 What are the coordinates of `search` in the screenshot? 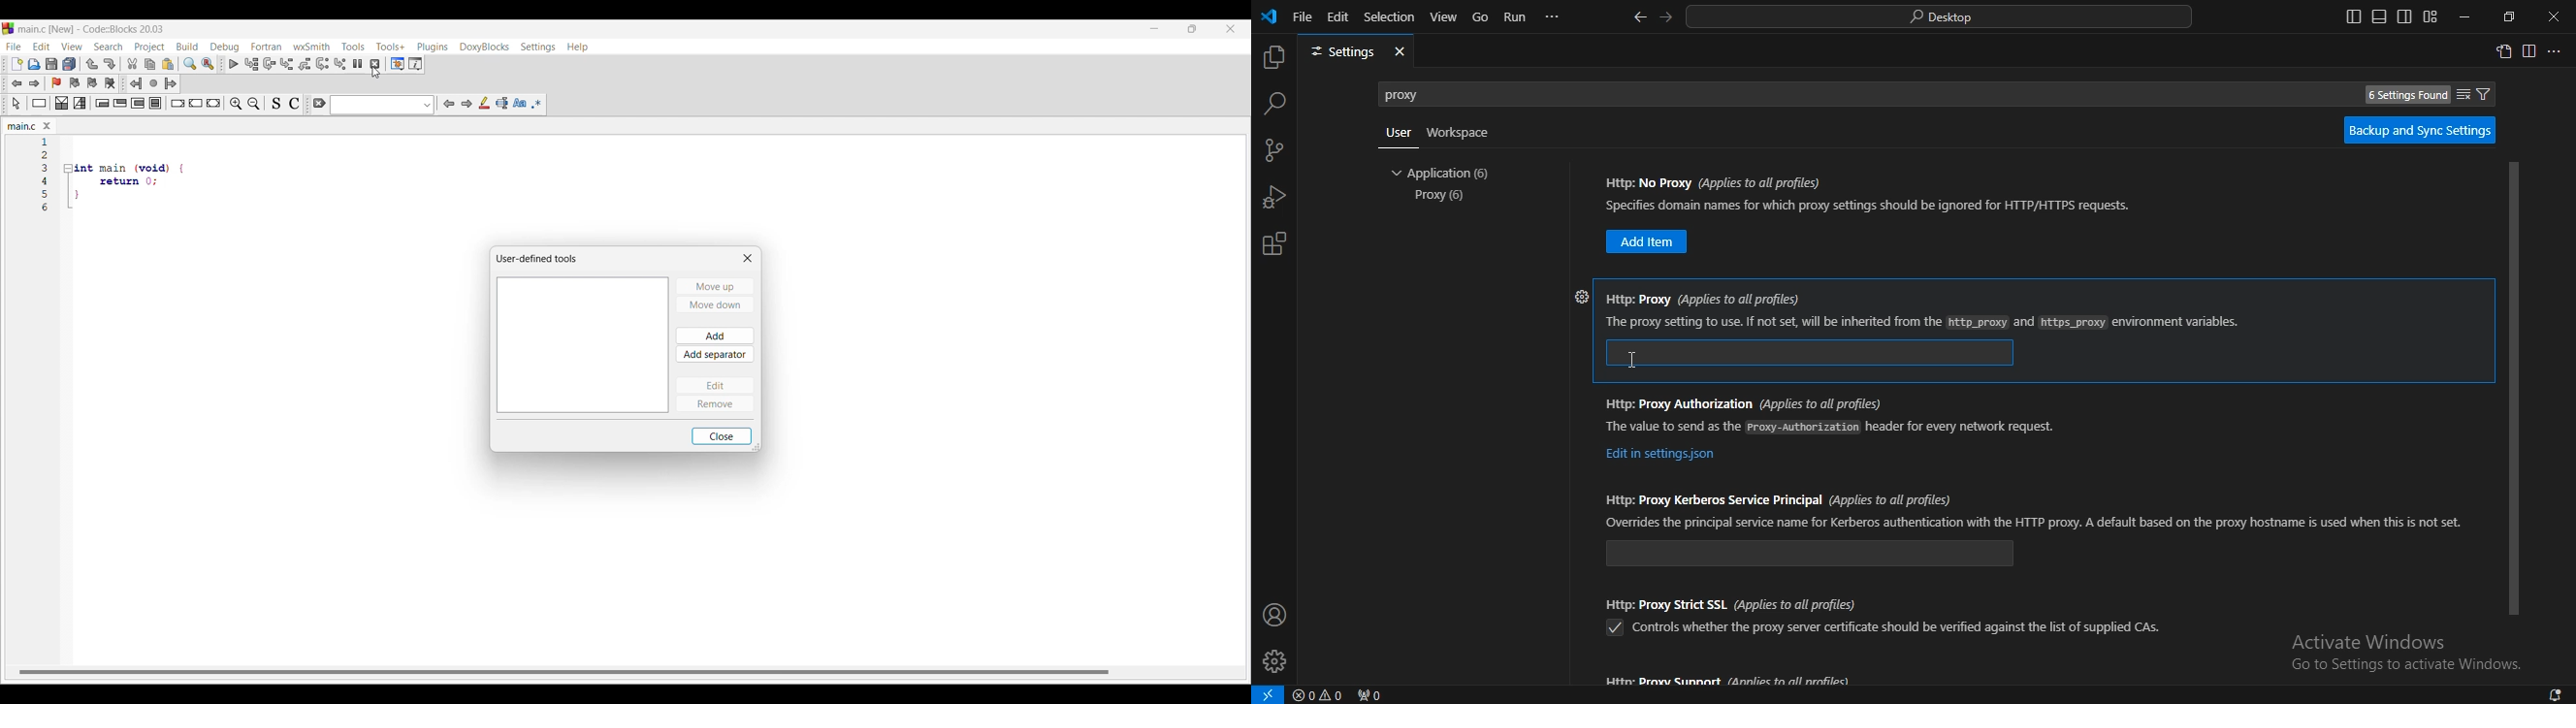 It's located at (1941, 17).